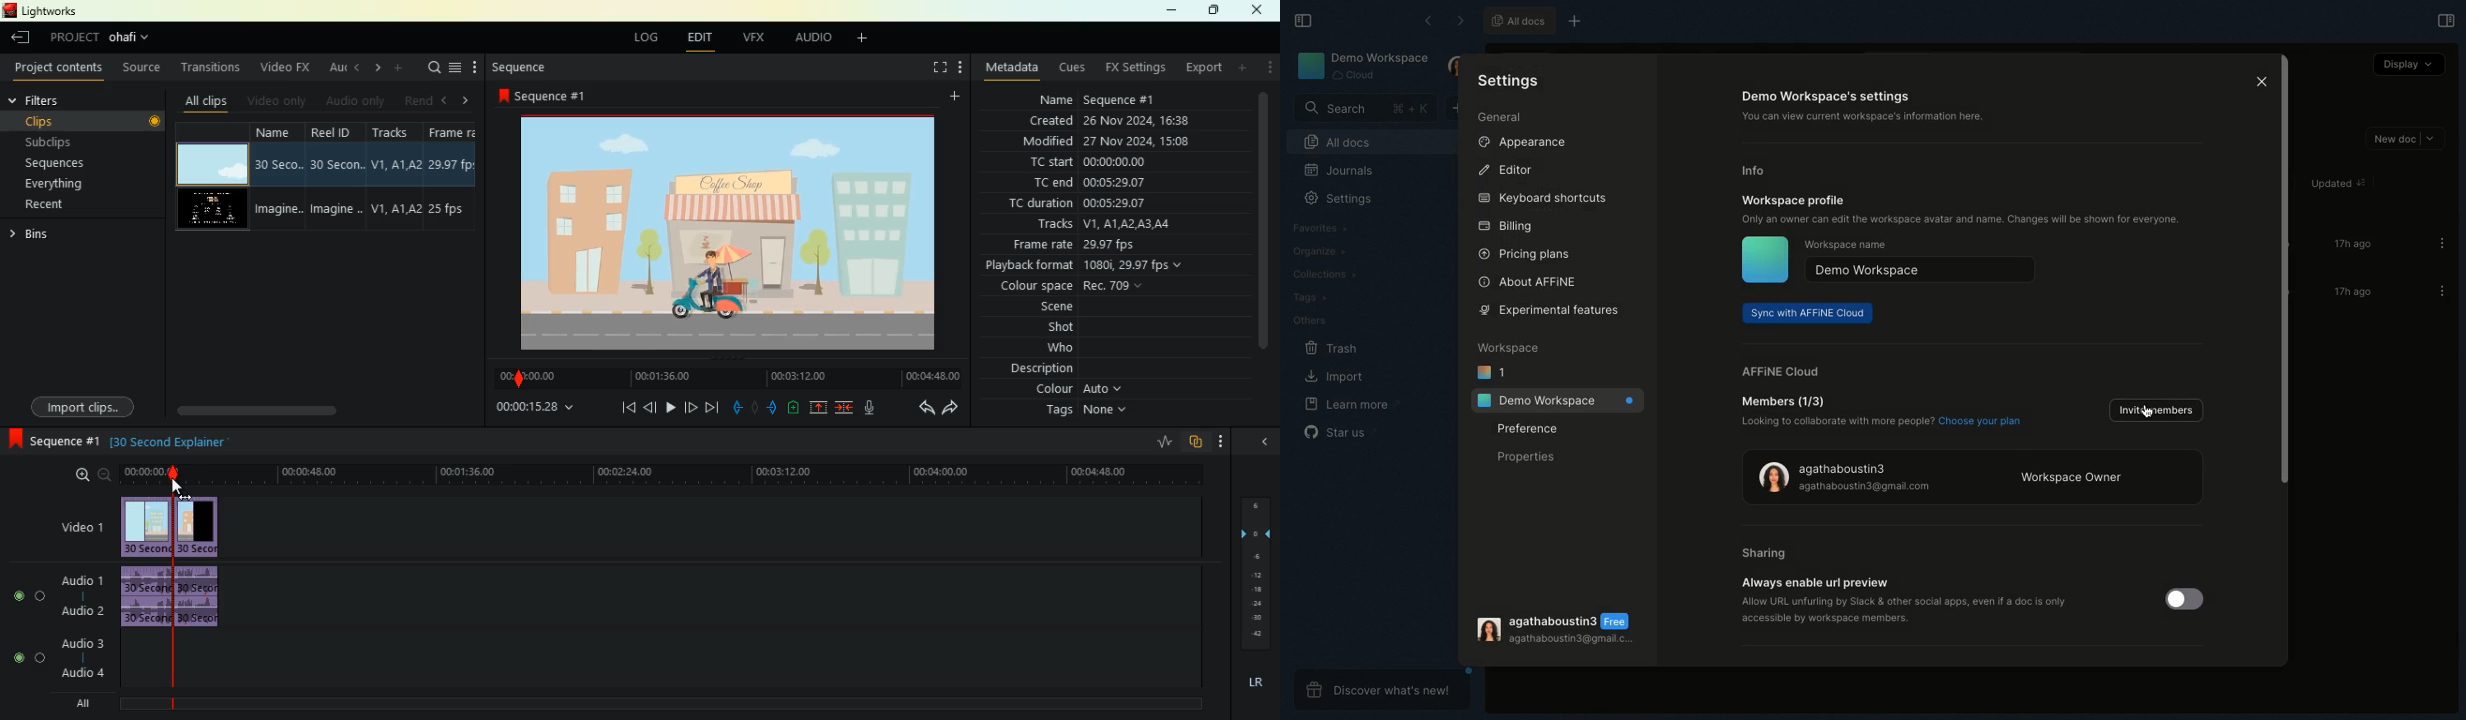 This screenshot has width=2492, height=728. What do you see at coordinates (145, 67) in the screenshot?
I see `source` at bounding box center [145, 67].